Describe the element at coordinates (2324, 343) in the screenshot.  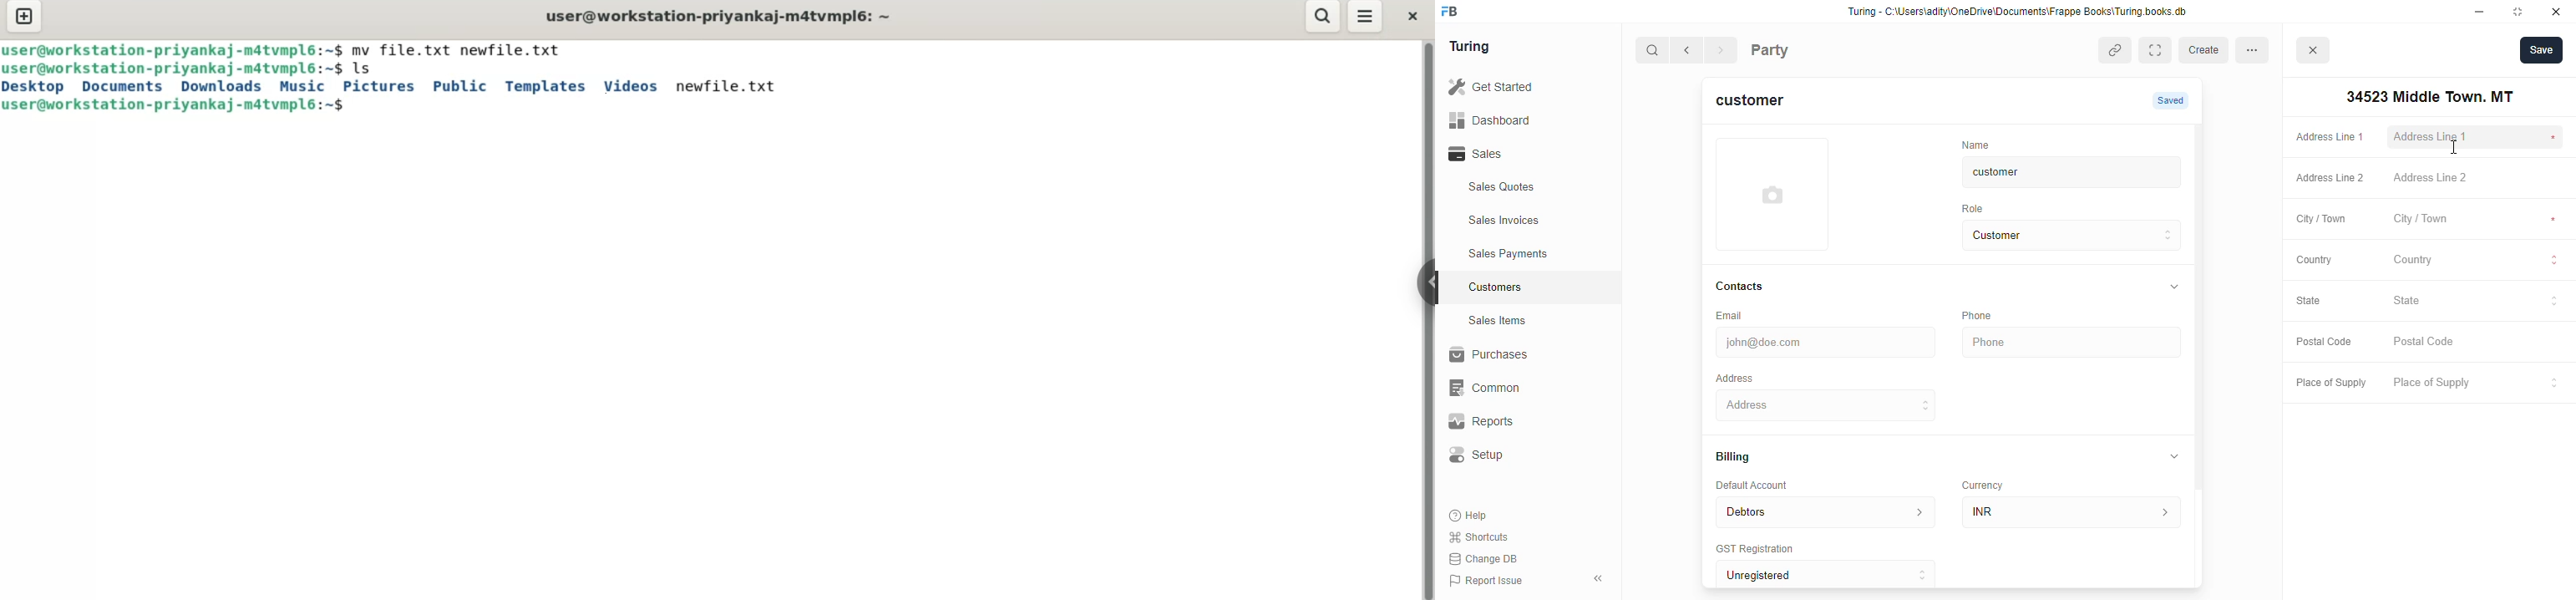
I see `Postal Code` at that location.